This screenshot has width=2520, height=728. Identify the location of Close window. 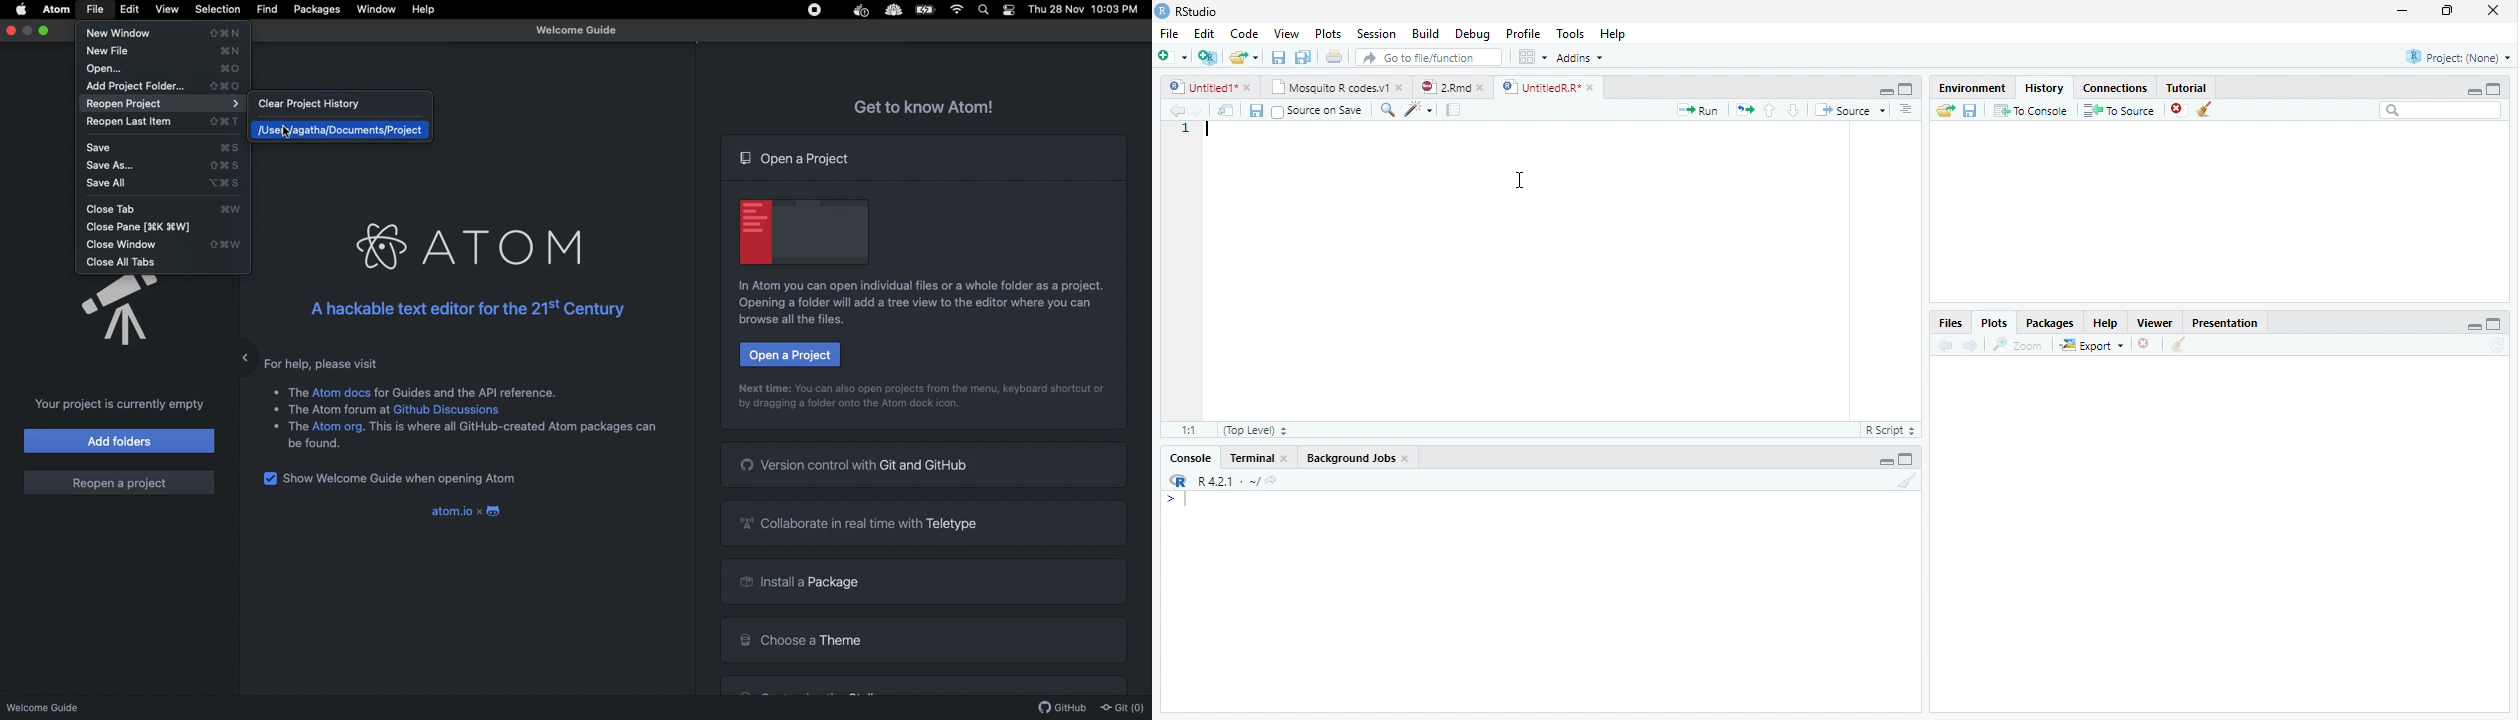
(162, 246).